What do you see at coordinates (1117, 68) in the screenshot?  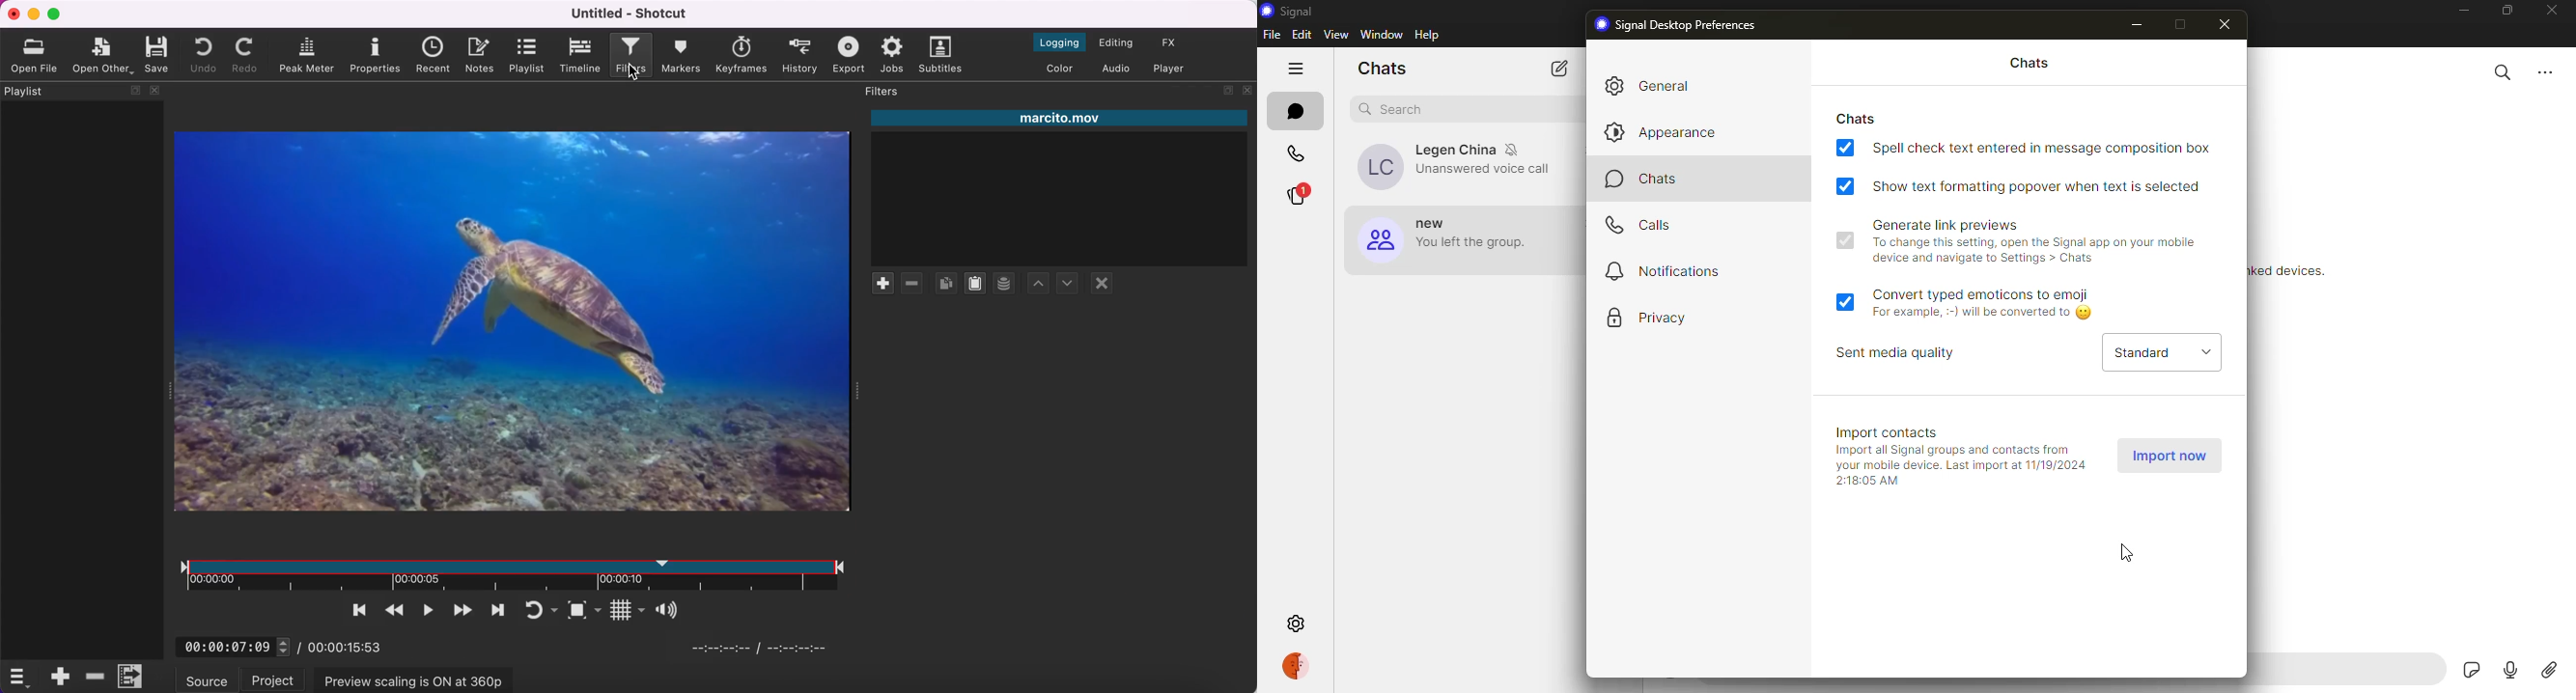 I see `switch to the audio layout` at bounding box center [1117, 68].